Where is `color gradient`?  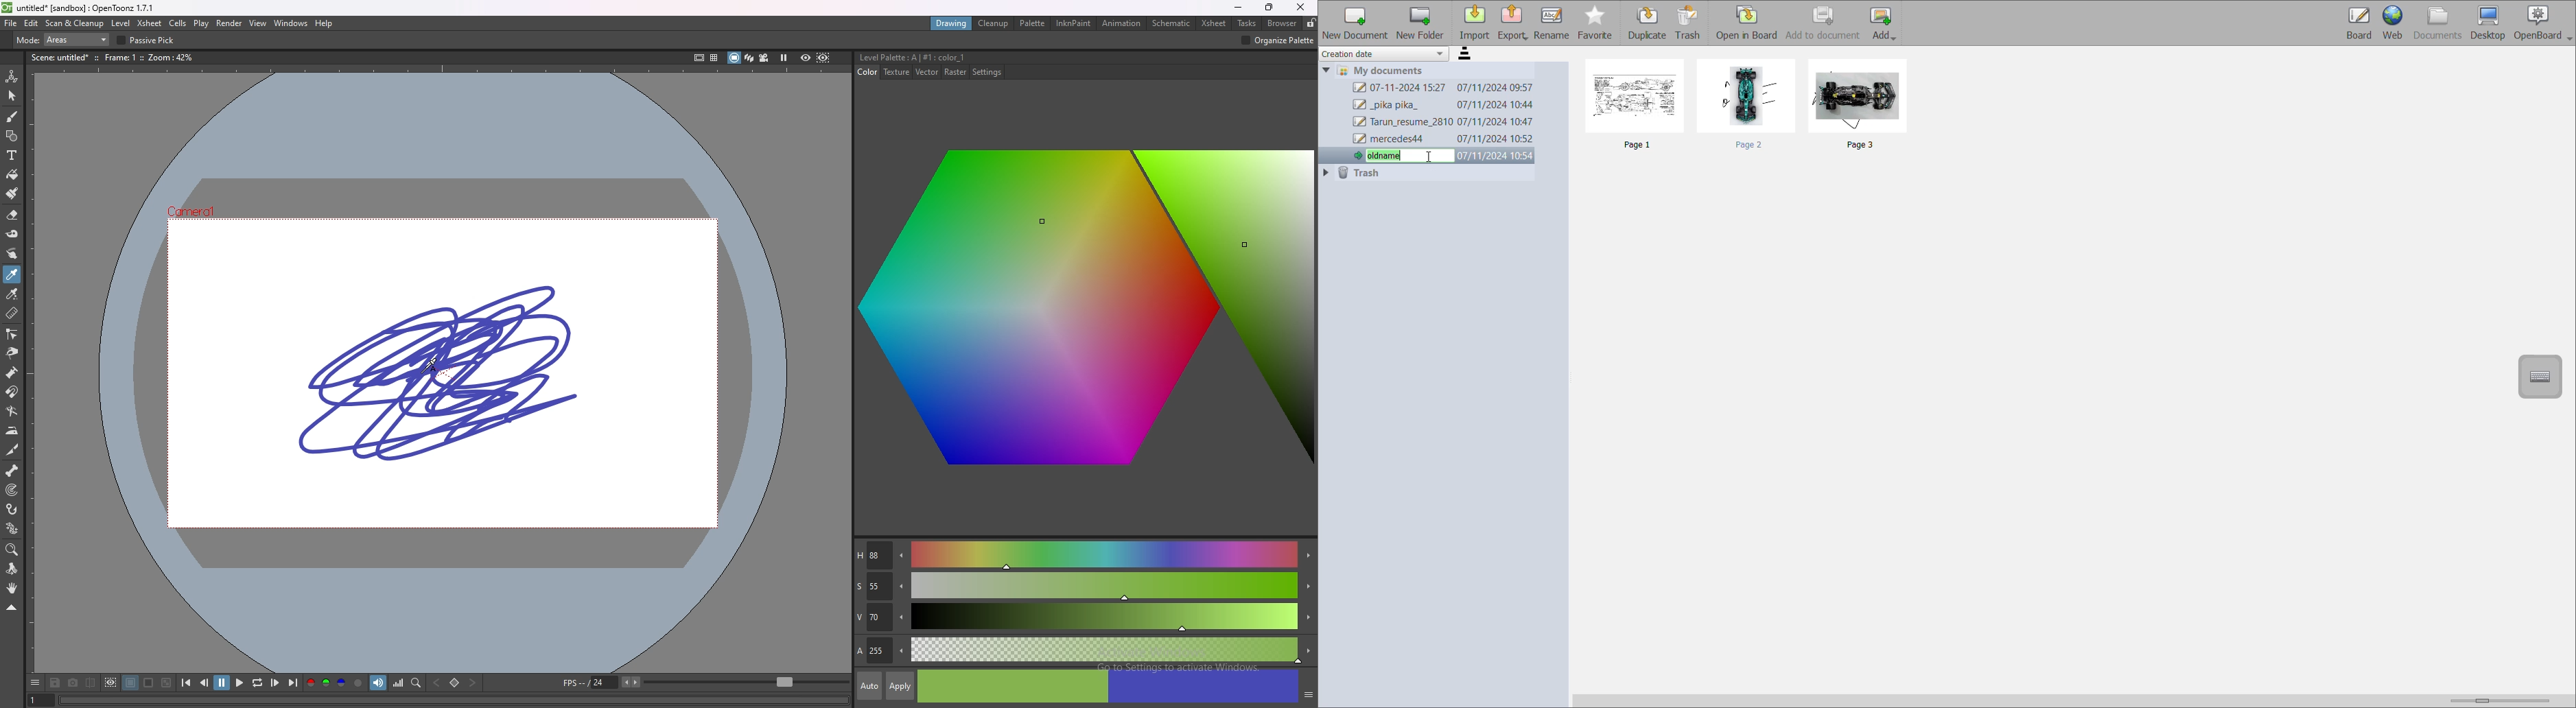
color gradient is located at coordinates (1089, 313).